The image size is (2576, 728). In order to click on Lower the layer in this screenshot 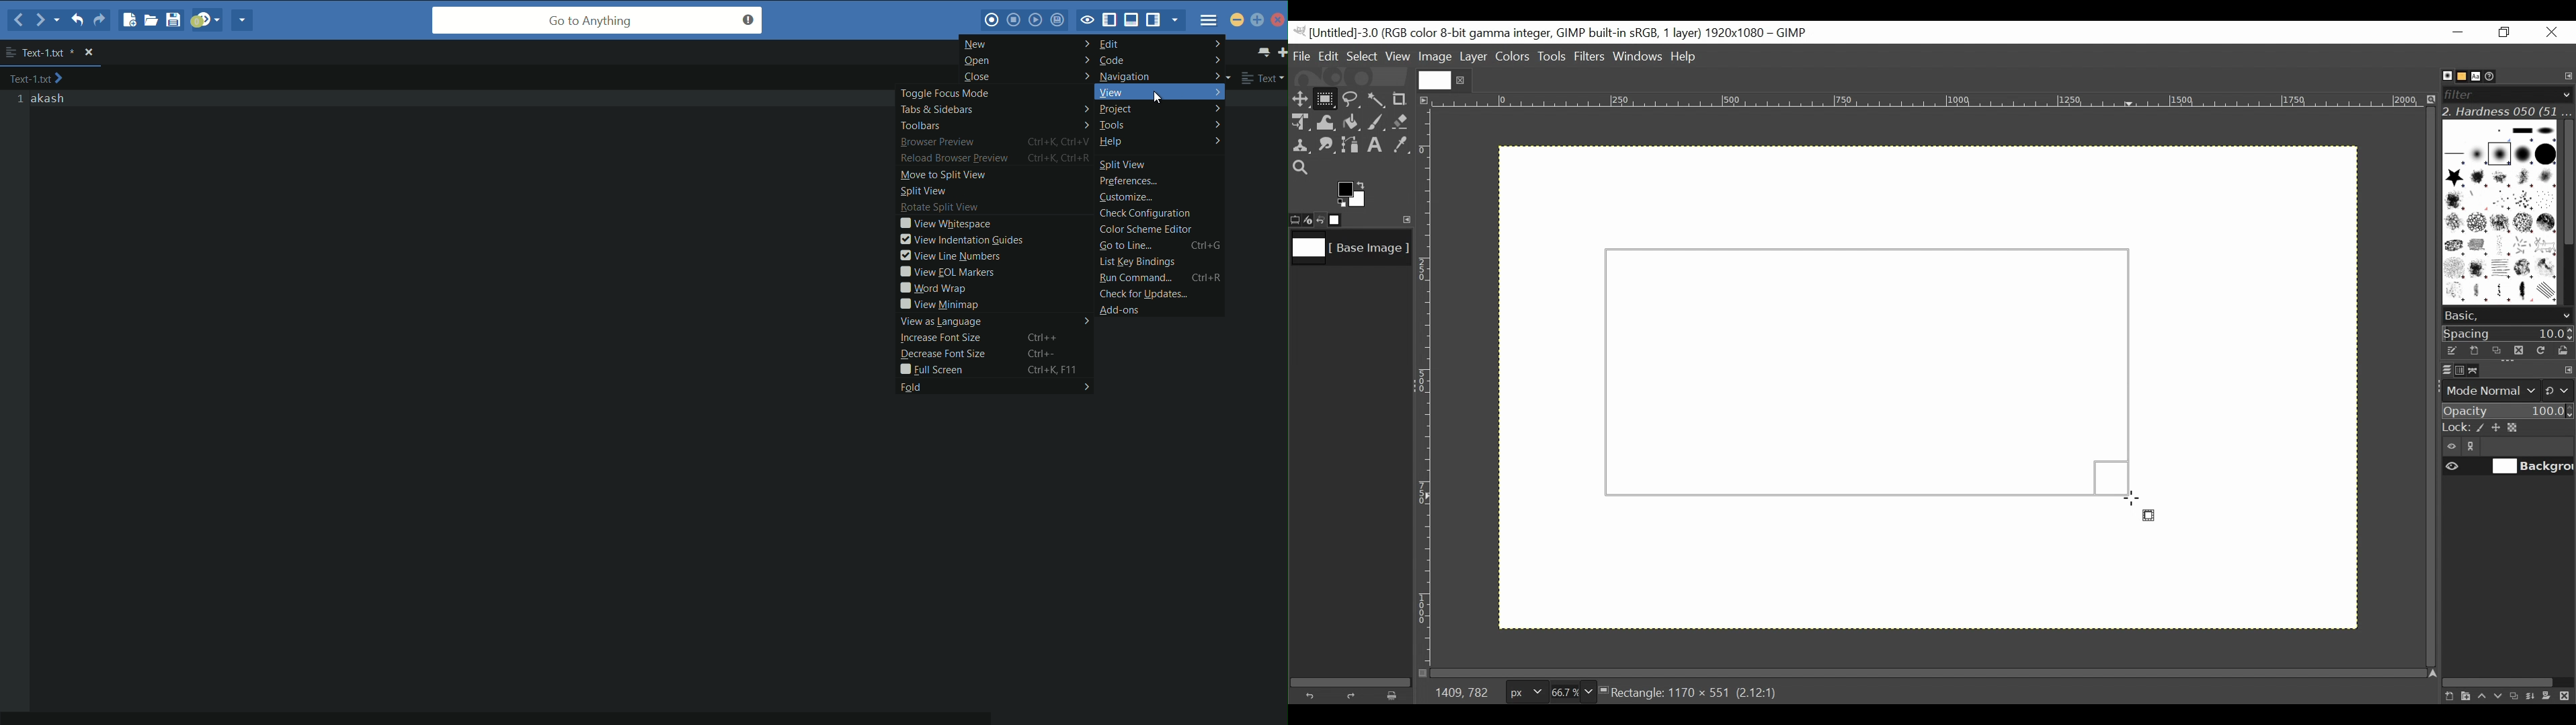, I will do `click(2499, 695)`.